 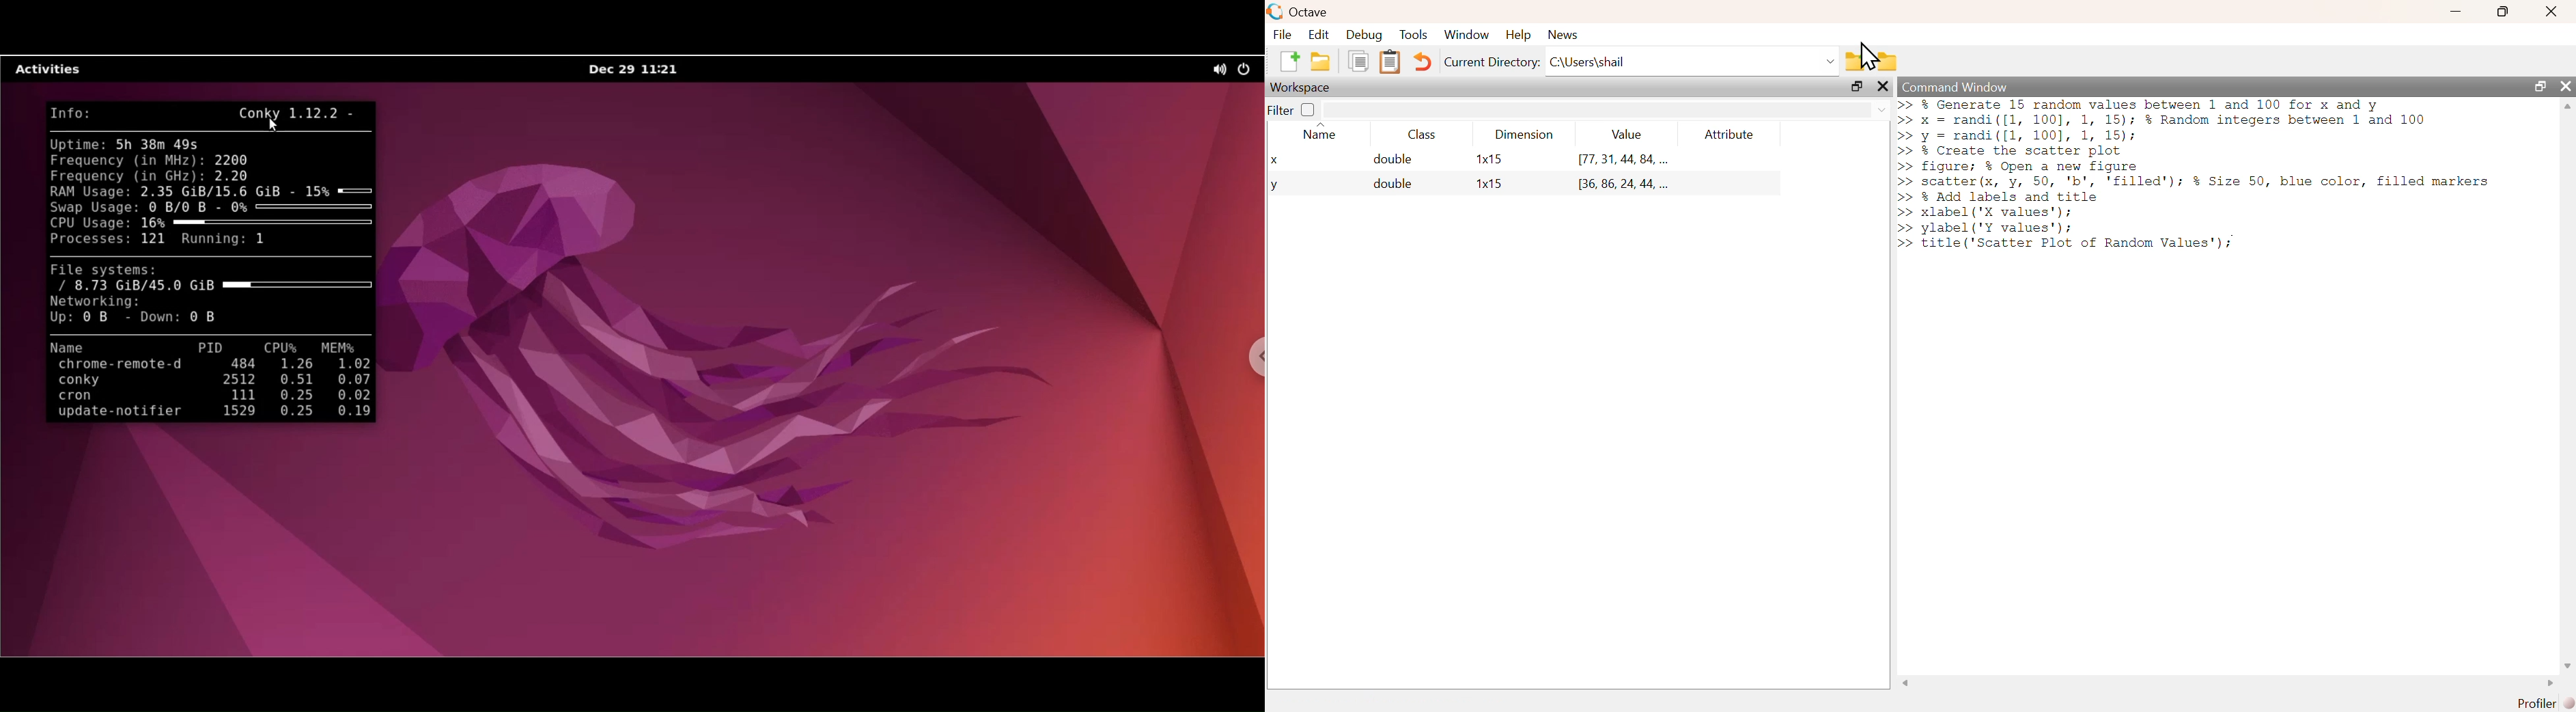 What do you see at coordinates (1624, 159) in the screenshot?
I see `[77, 31, 44, 84, ...` at bounding box center [1624, 159].